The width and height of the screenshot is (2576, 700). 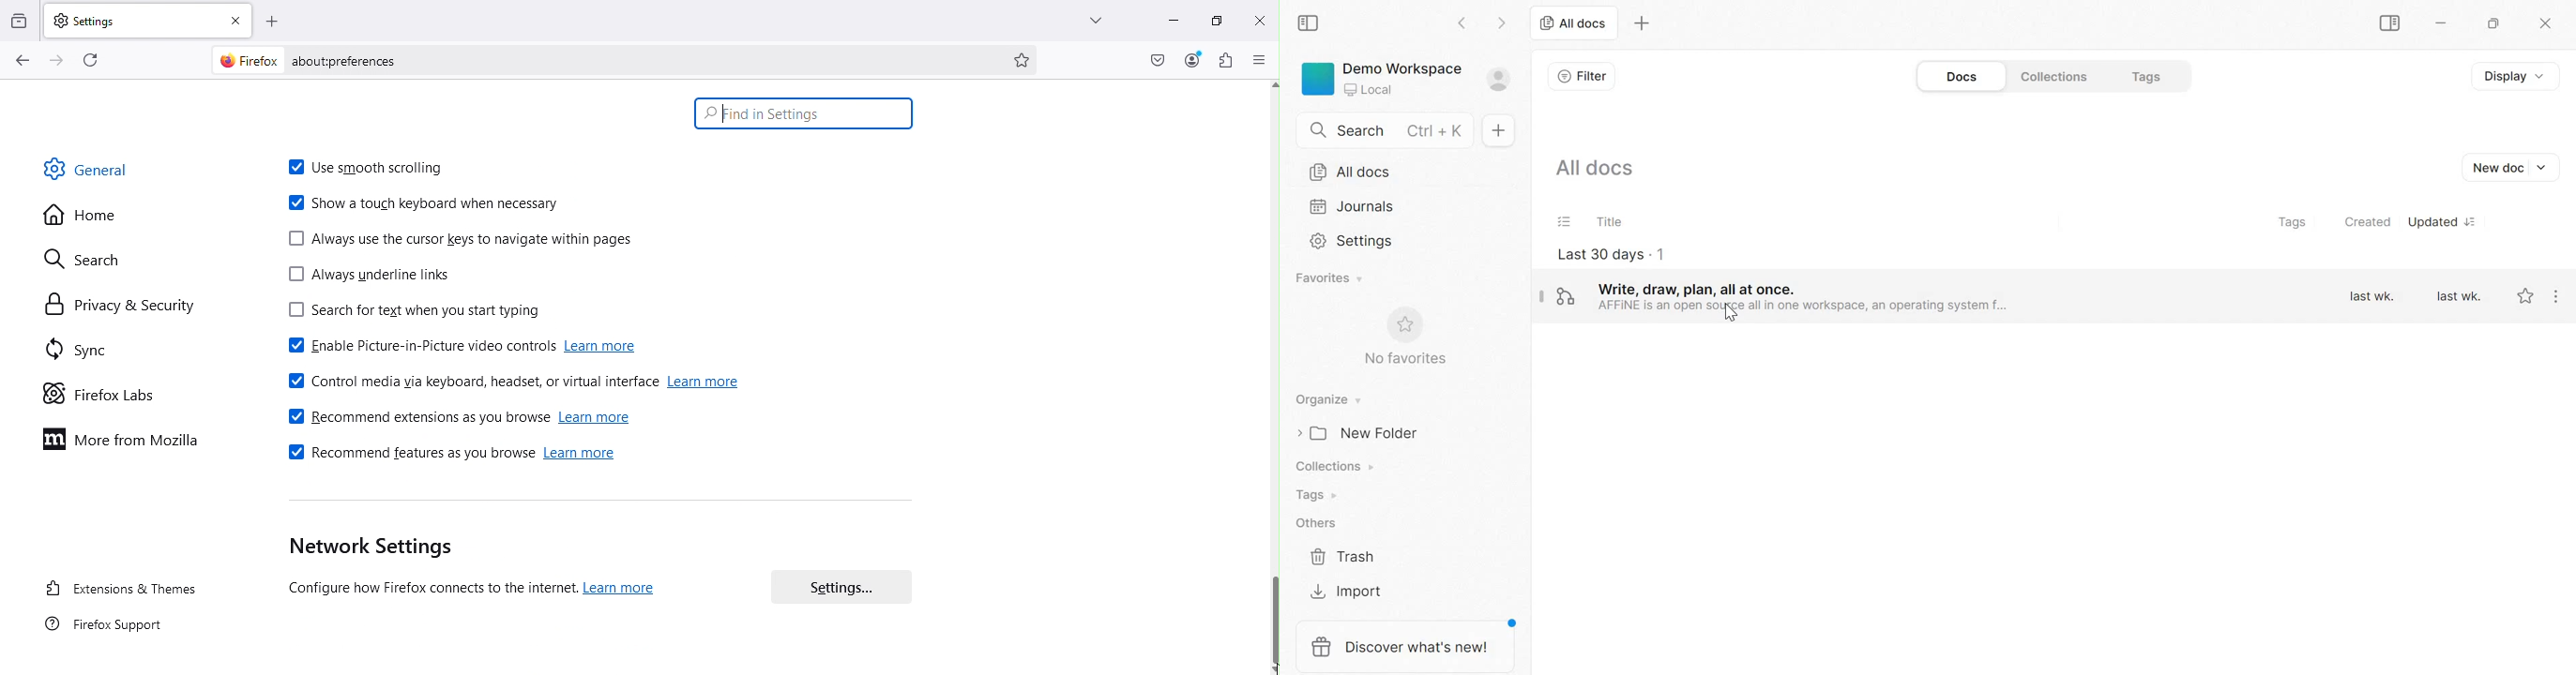 I want to click on discover what's new!, so click(x=1404, y=647).